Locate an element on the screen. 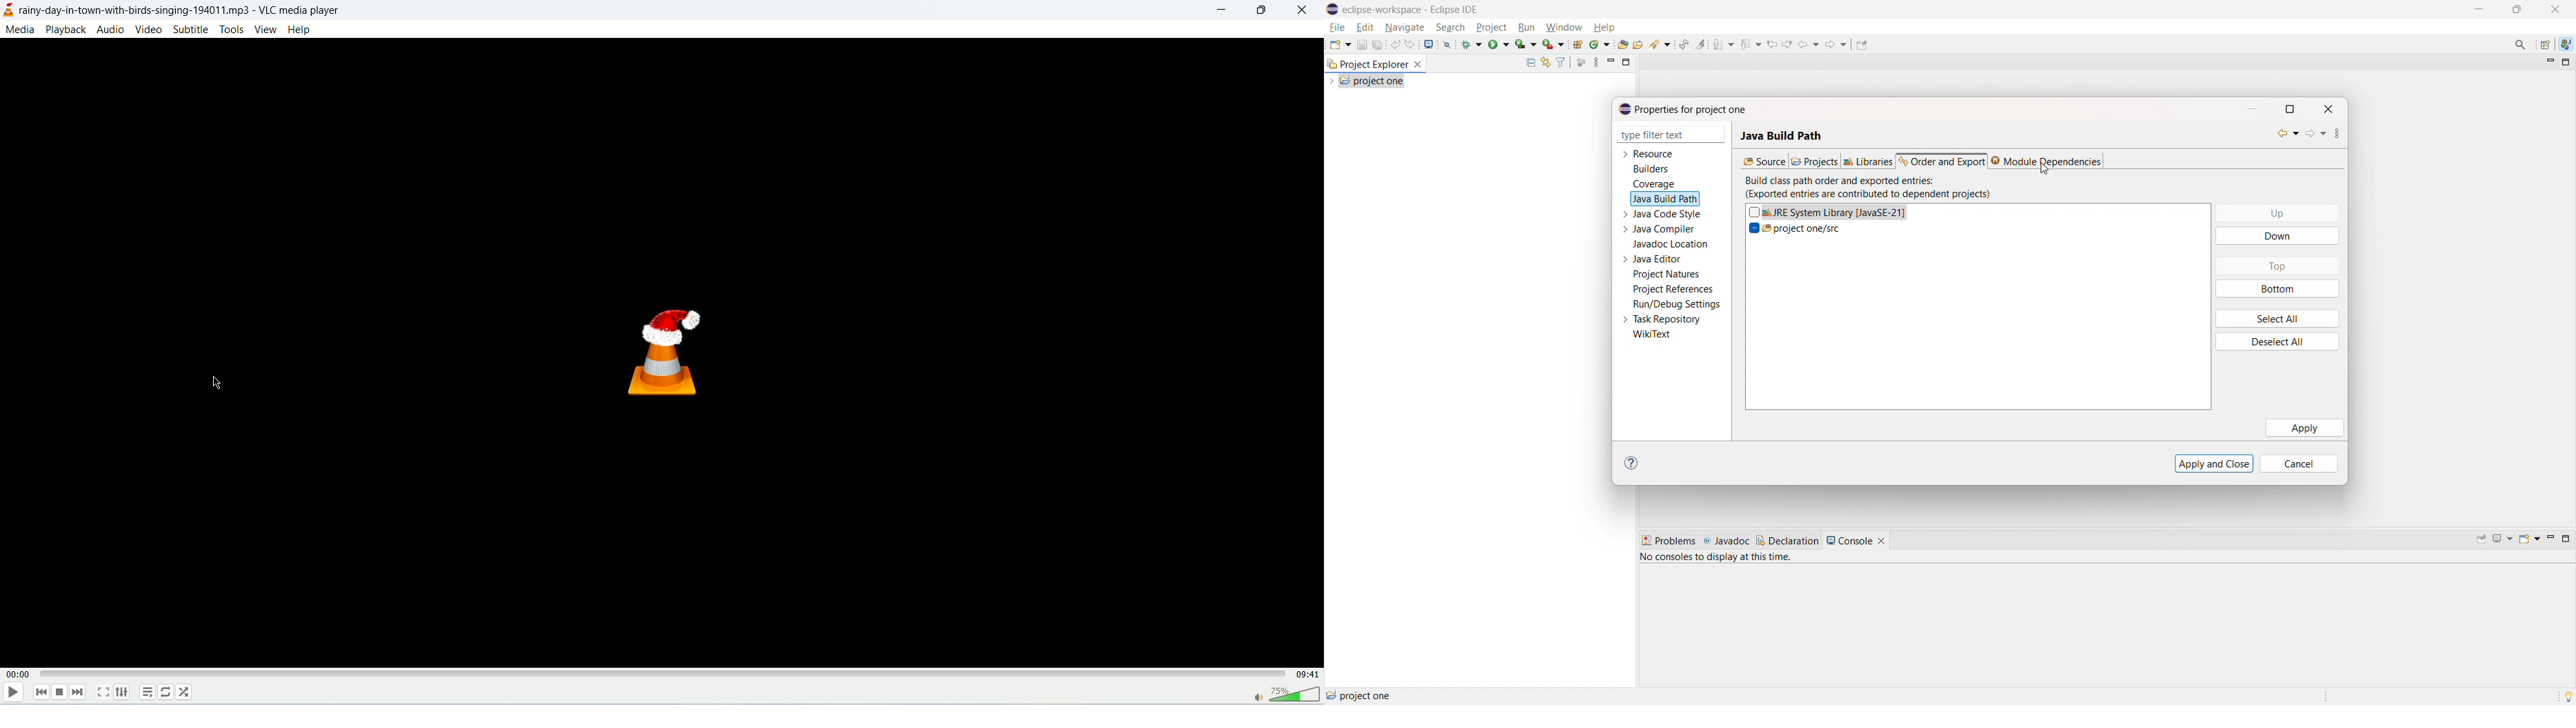 The image size is (2576, 728). open type is located at coordinates (1623, 44).